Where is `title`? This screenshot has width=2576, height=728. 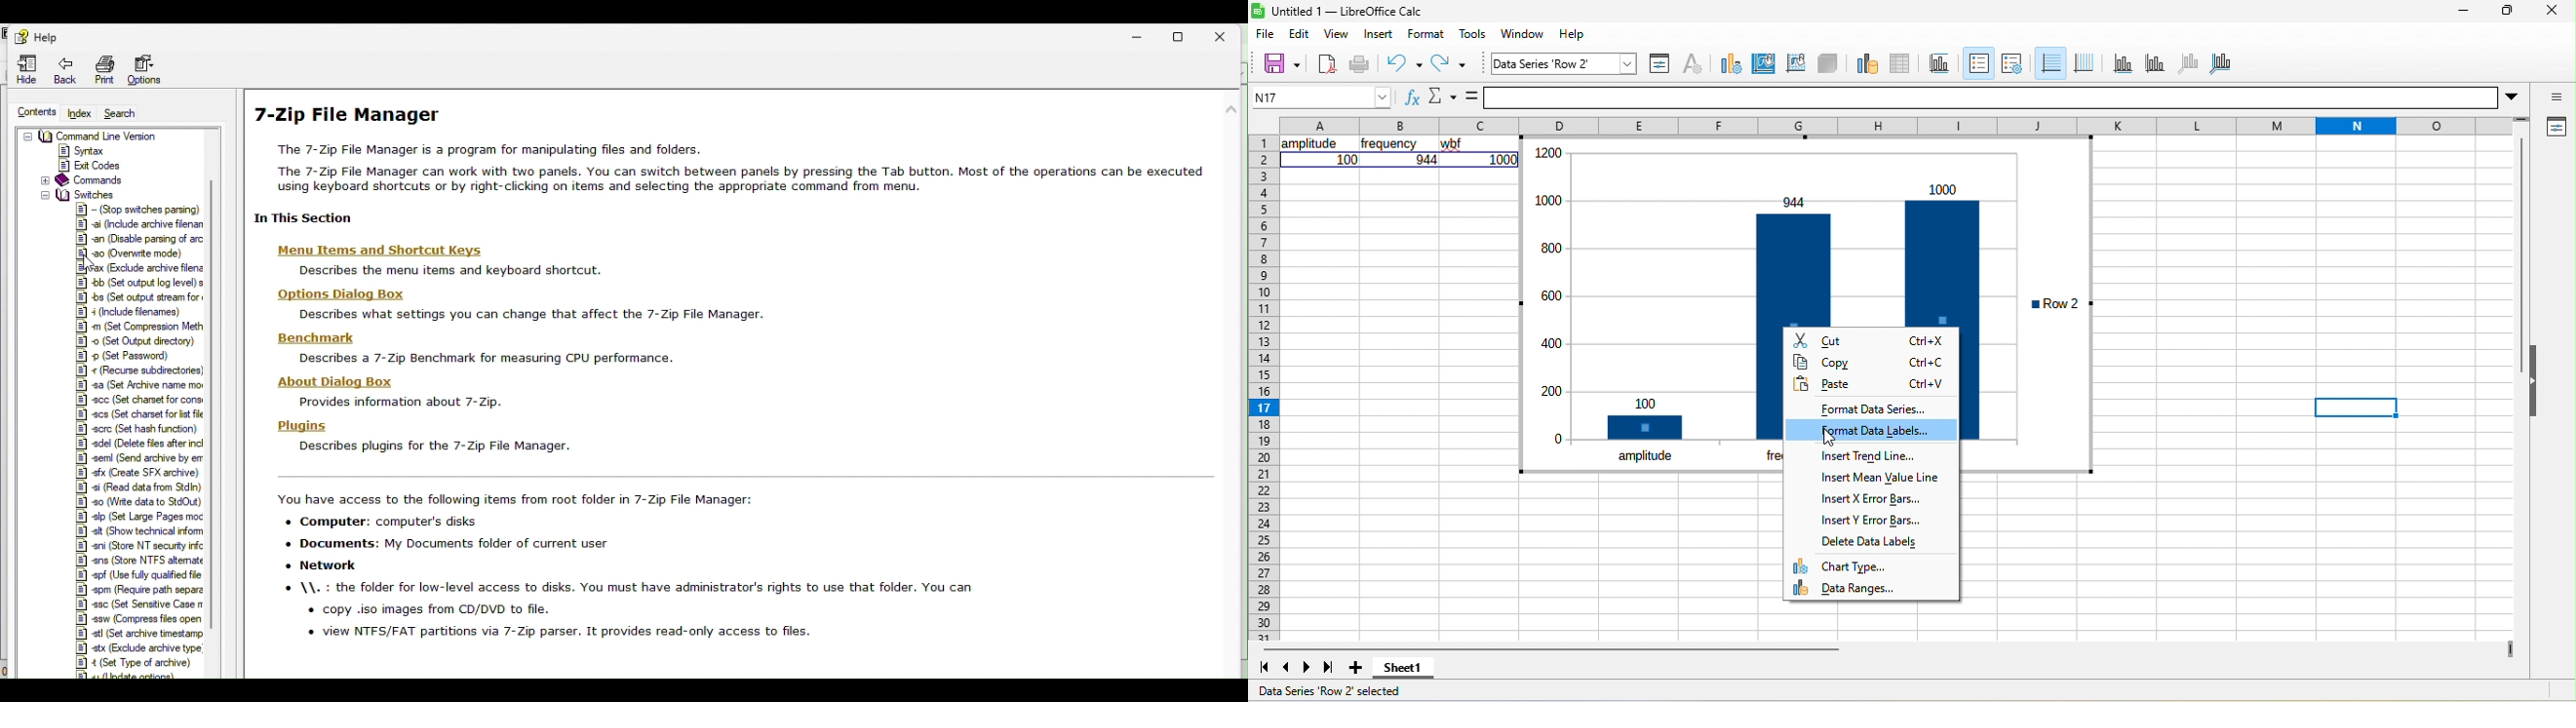 title is located at coordinates (1937, 67).